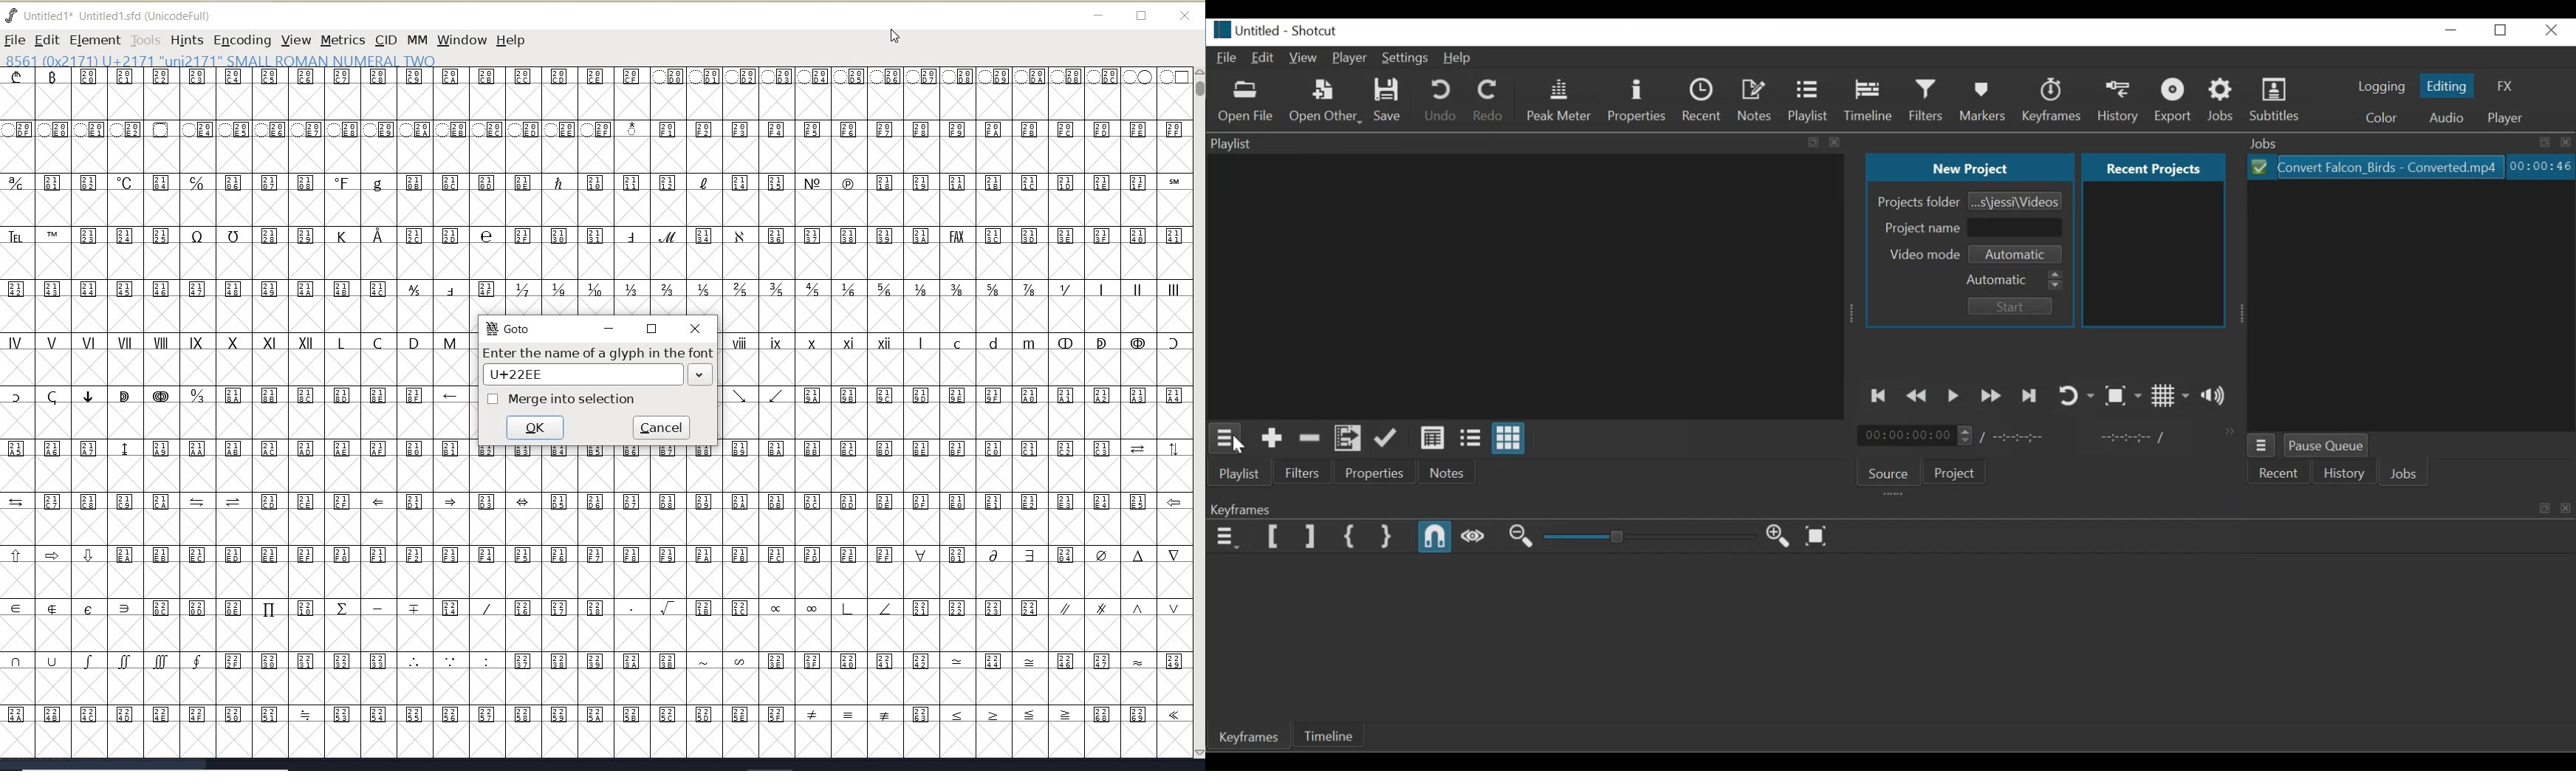 This screenshot has height=784, width=2576. I want to click on Properties, so click(1637, 100).